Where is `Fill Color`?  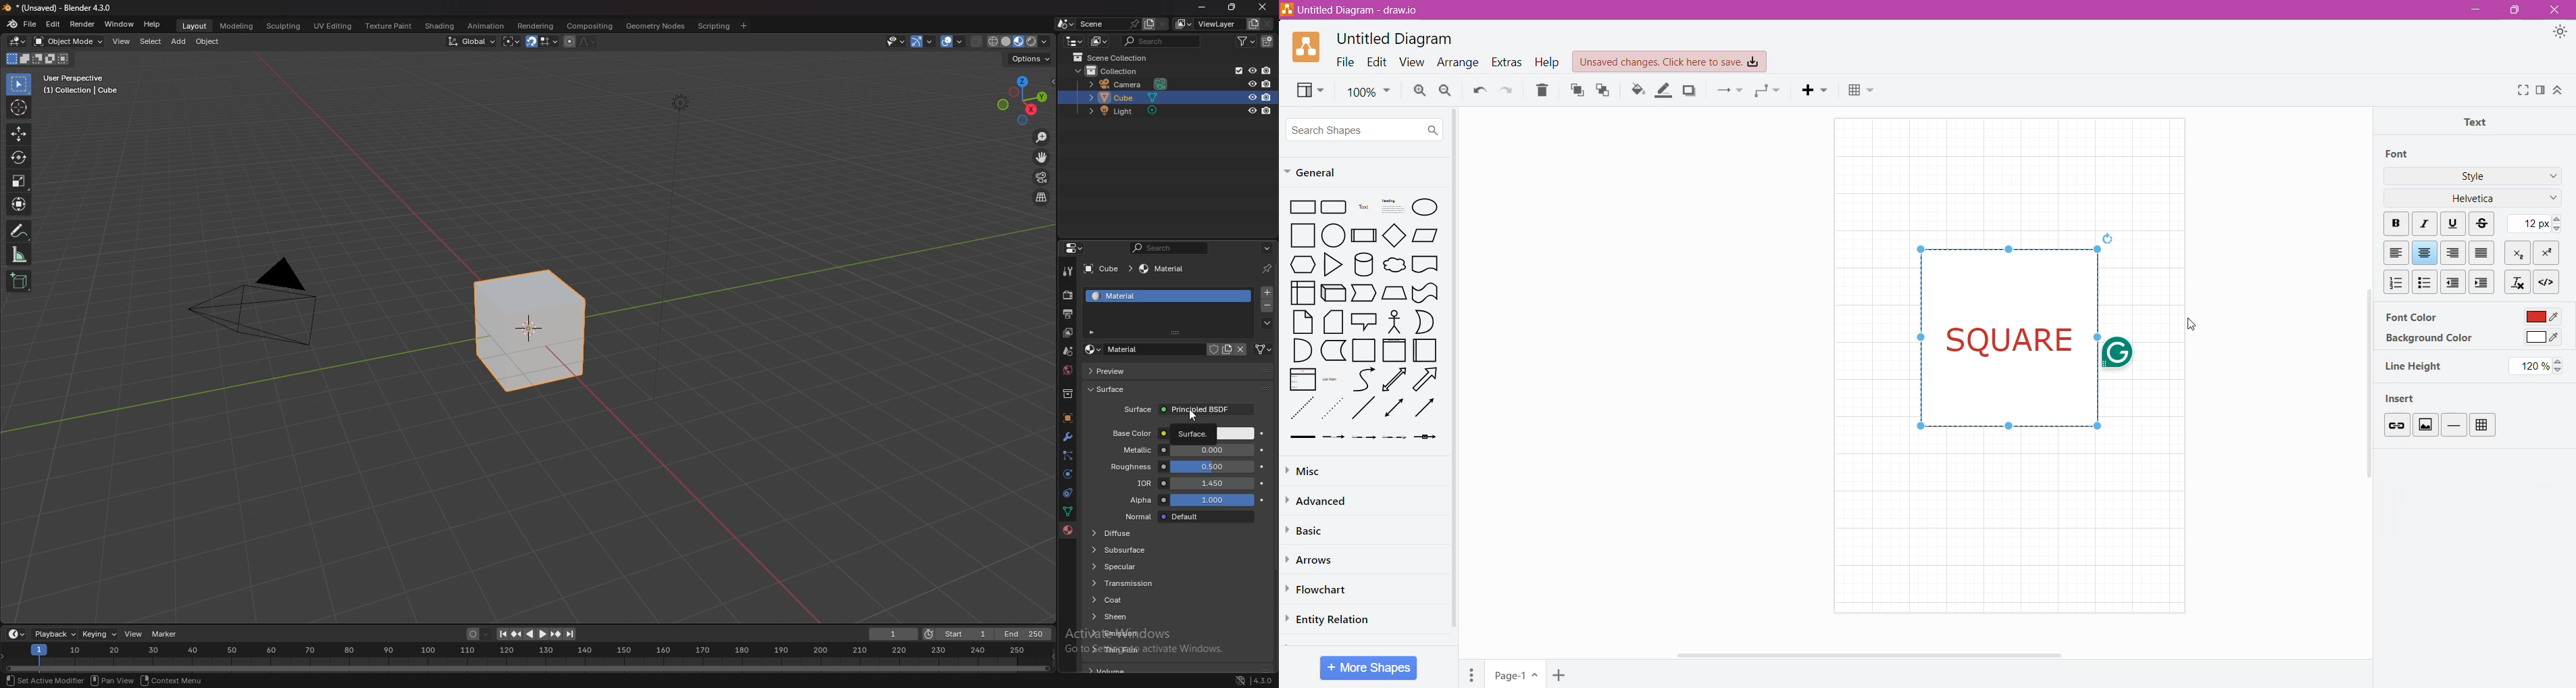 Fill Color is located at coordinates (1636, 90).